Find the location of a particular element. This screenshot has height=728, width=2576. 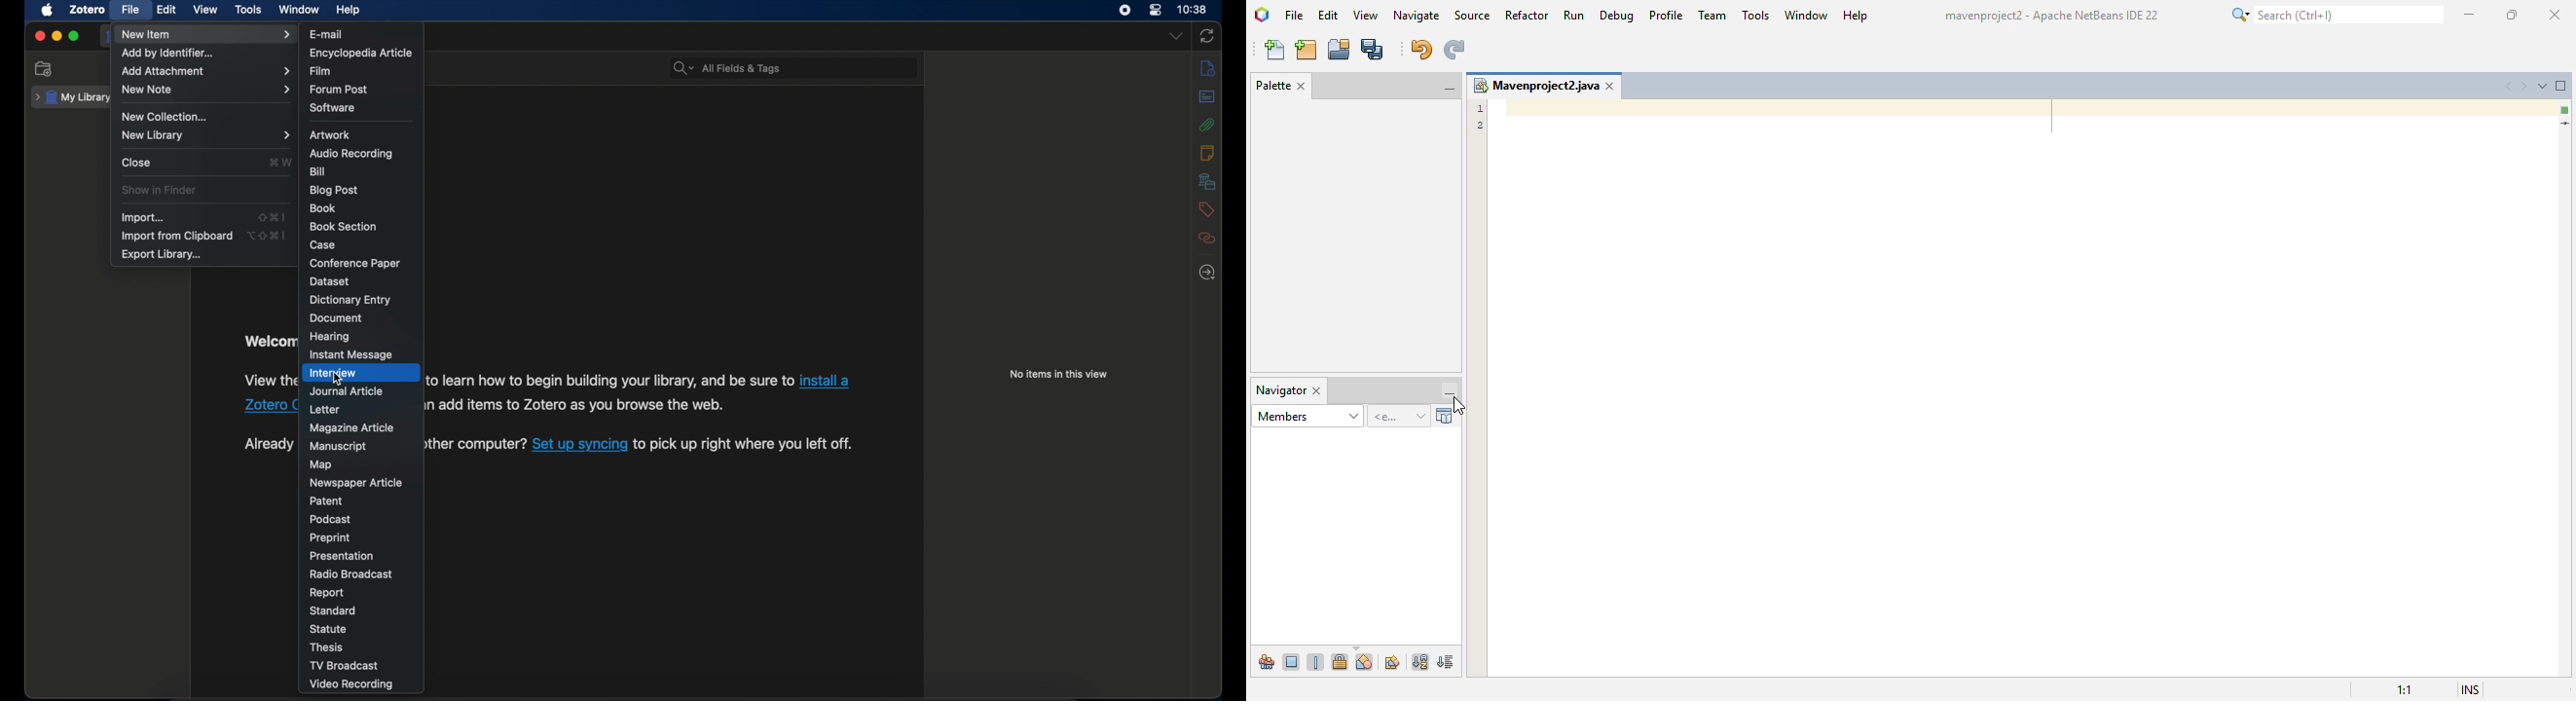

another computer is located at coordinates (475, 443).